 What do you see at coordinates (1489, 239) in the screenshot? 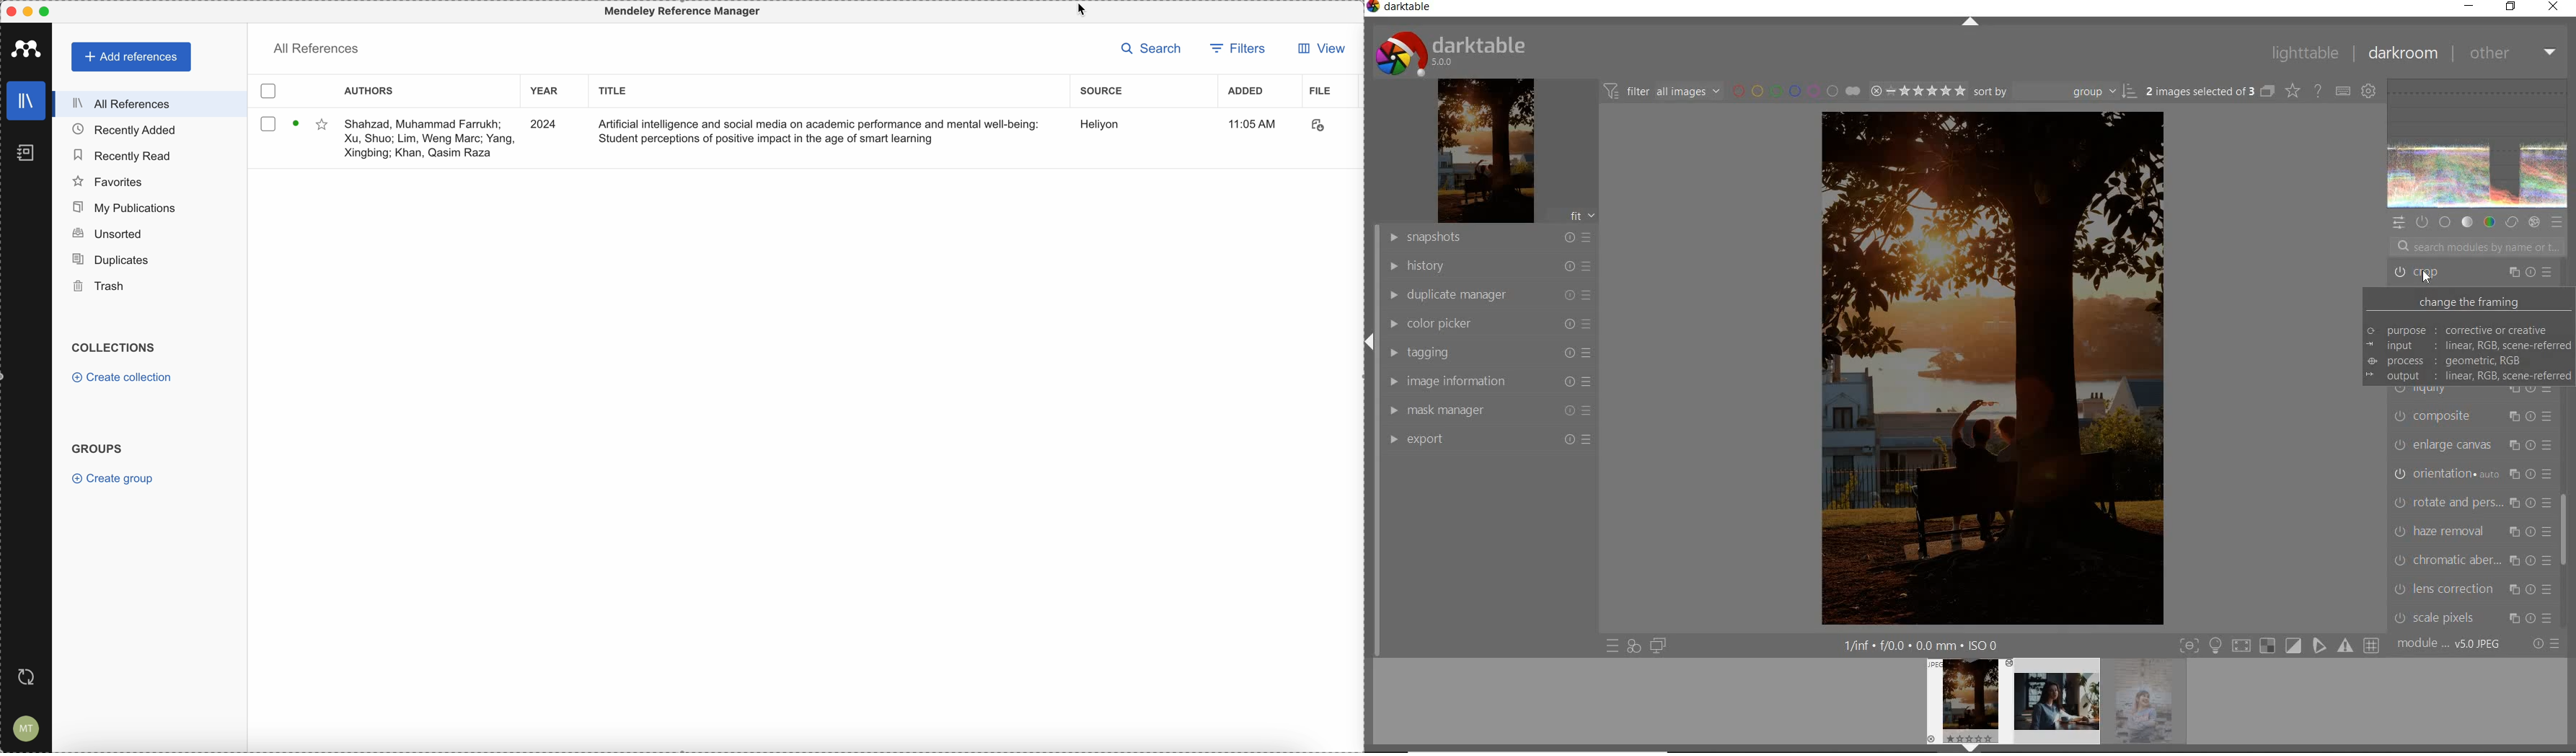
I see `snapshot` at bounding box center [1489, 239].